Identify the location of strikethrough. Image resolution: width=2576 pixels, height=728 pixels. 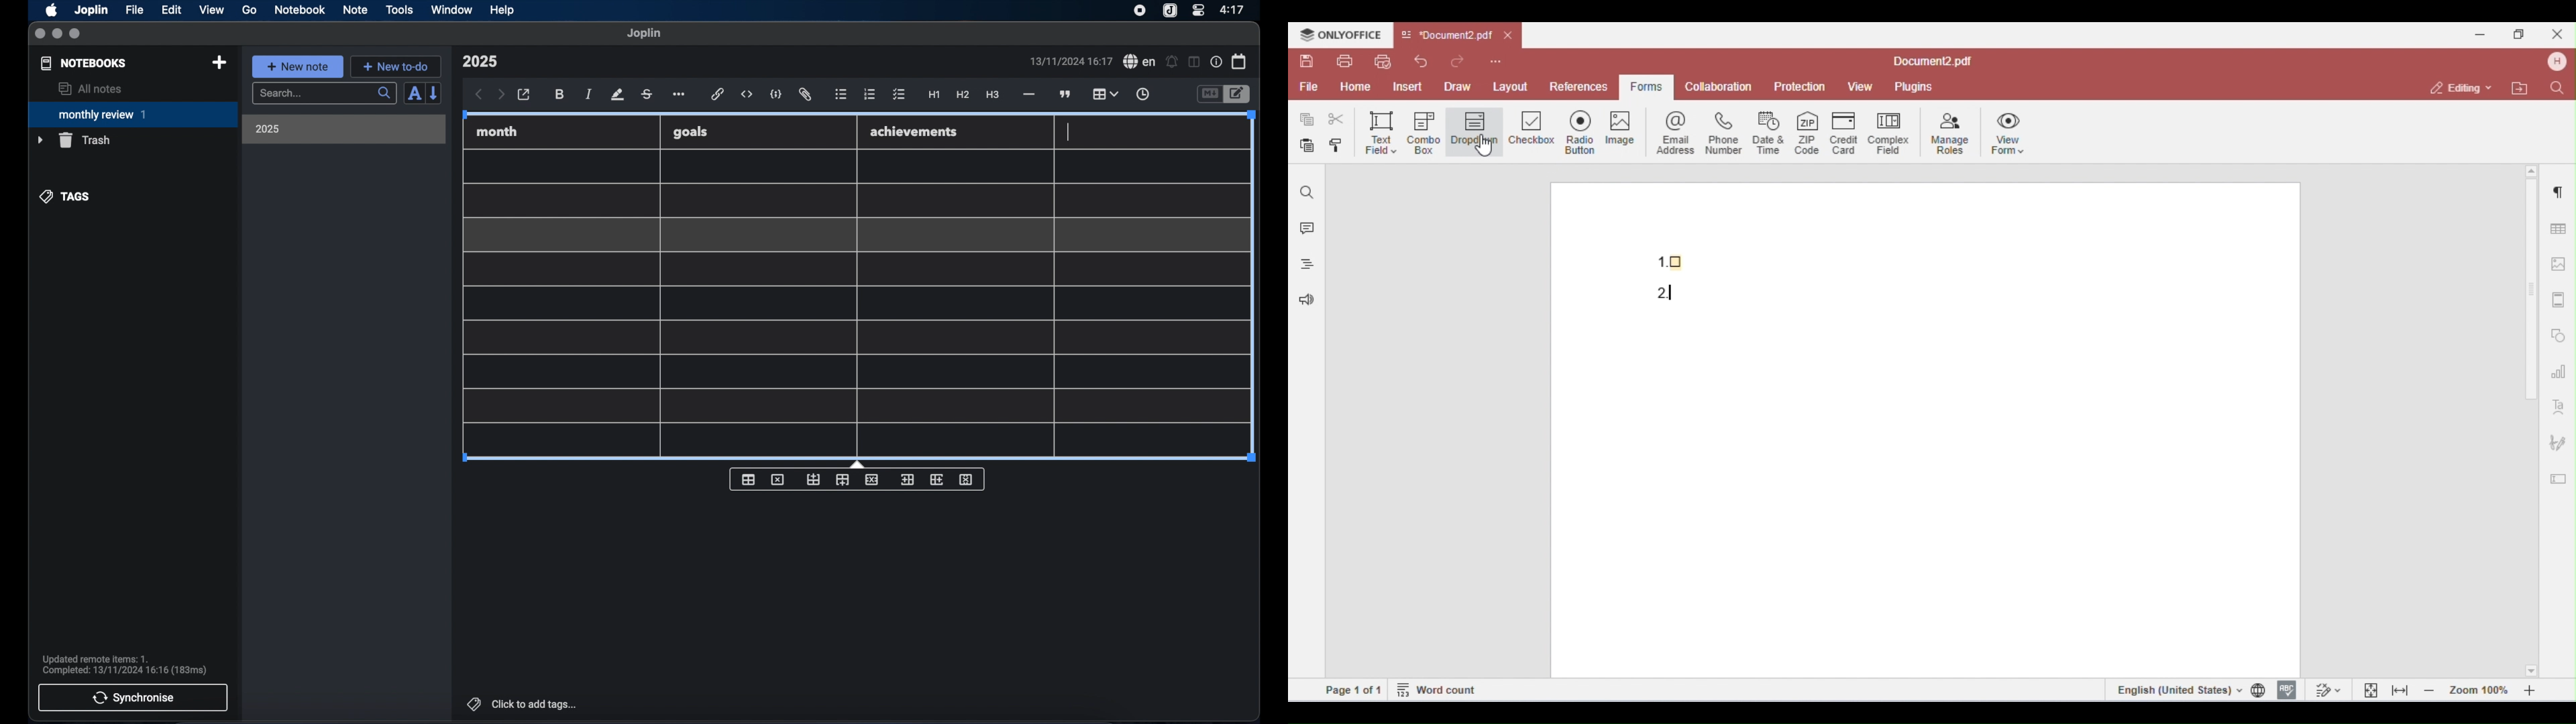
(646, 95).